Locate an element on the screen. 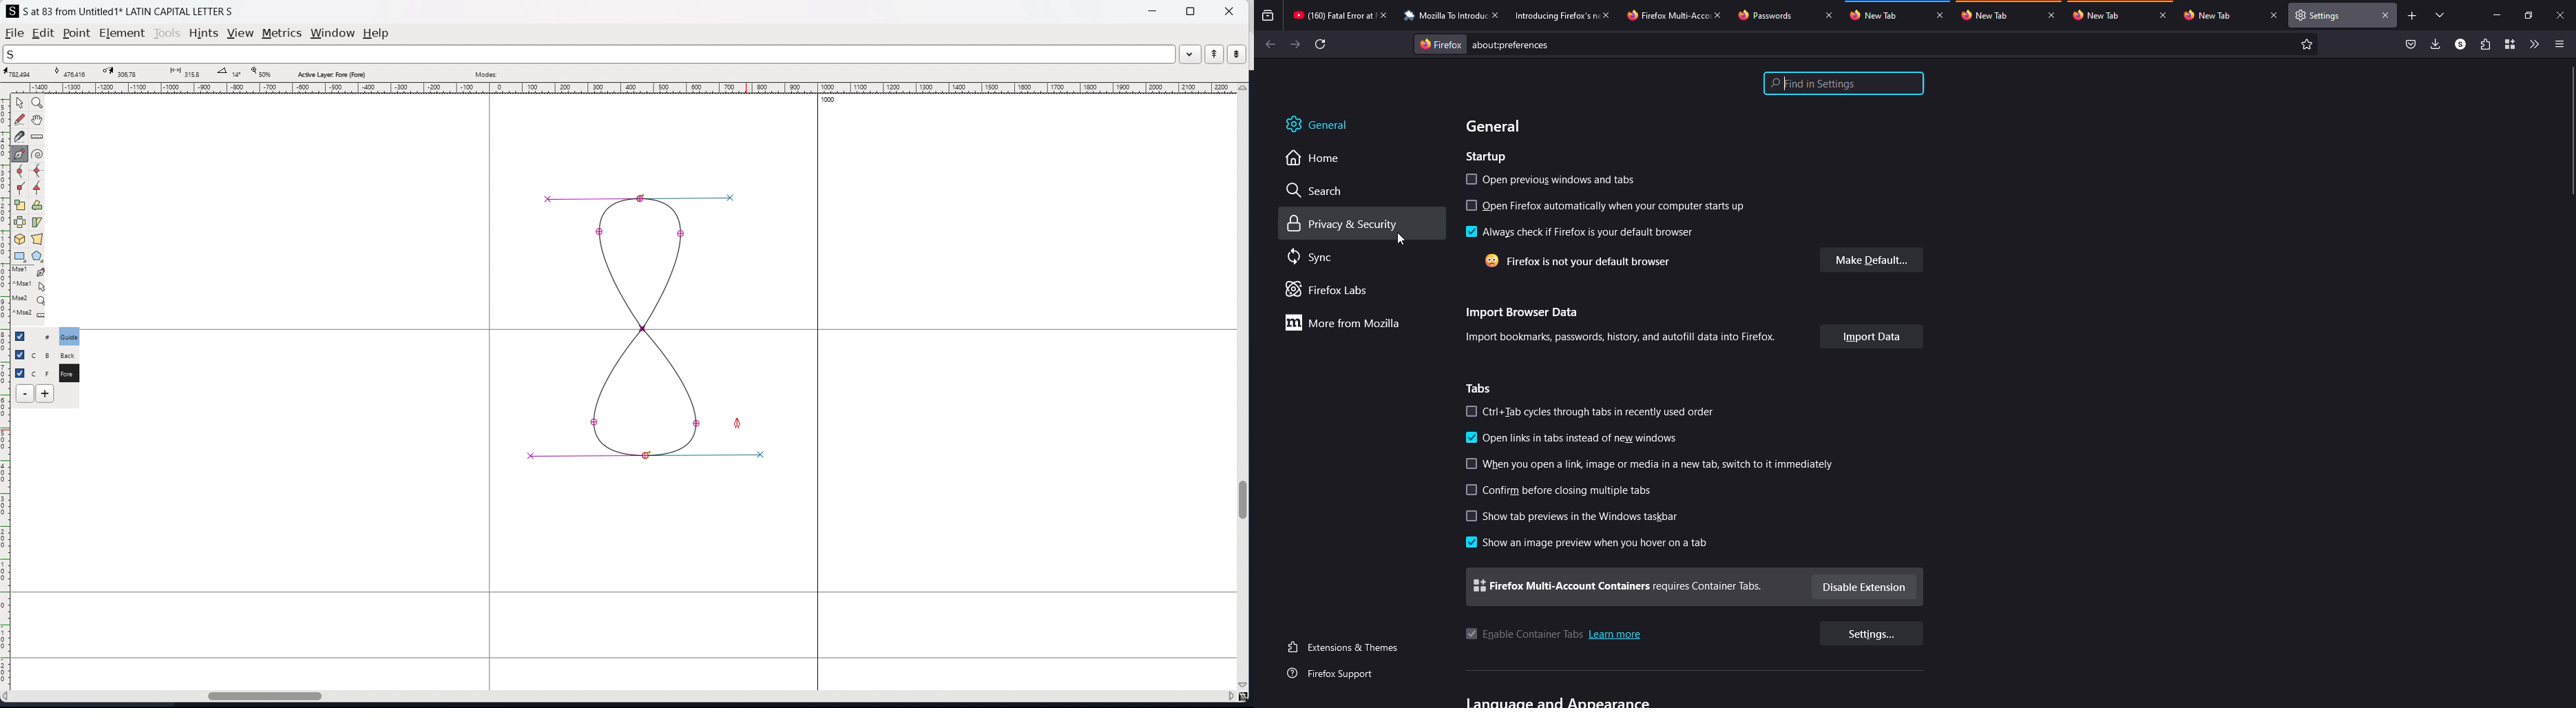 This screenshot has width=2576, height=728. general is located at coordinates (1494, 124).